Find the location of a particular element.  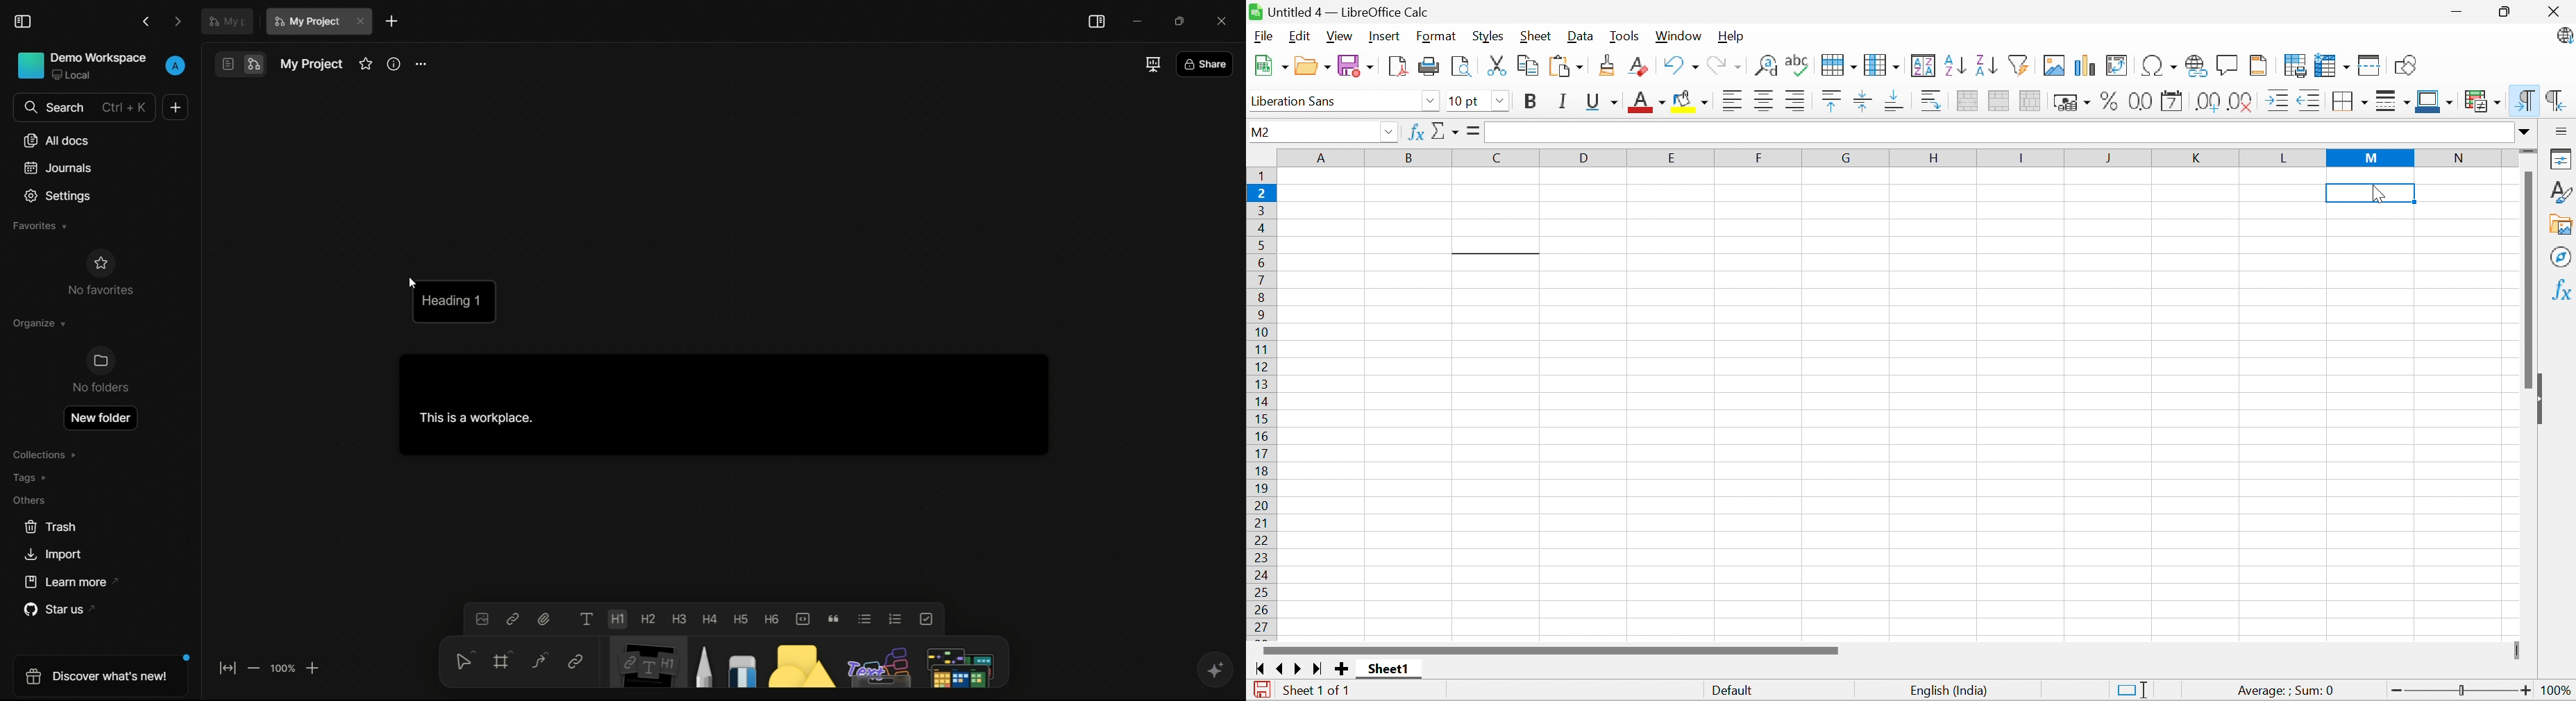

Format as date is located at coordinates (2172, 103).